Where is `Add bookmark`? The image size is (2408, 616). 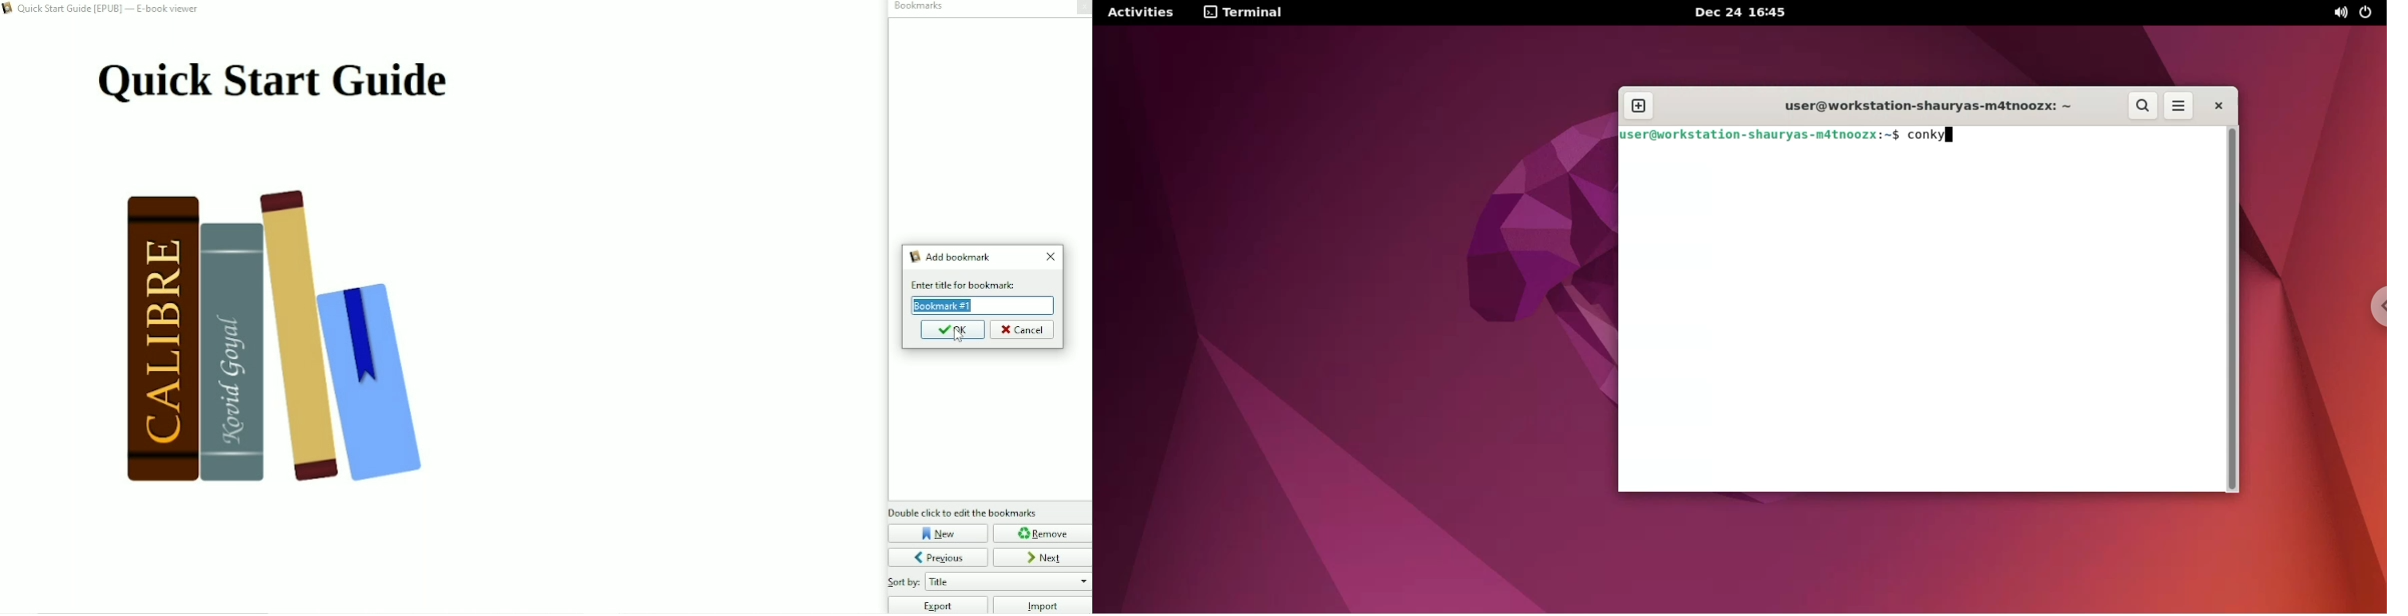
Add bookmark is located at coordinates (950, 257).